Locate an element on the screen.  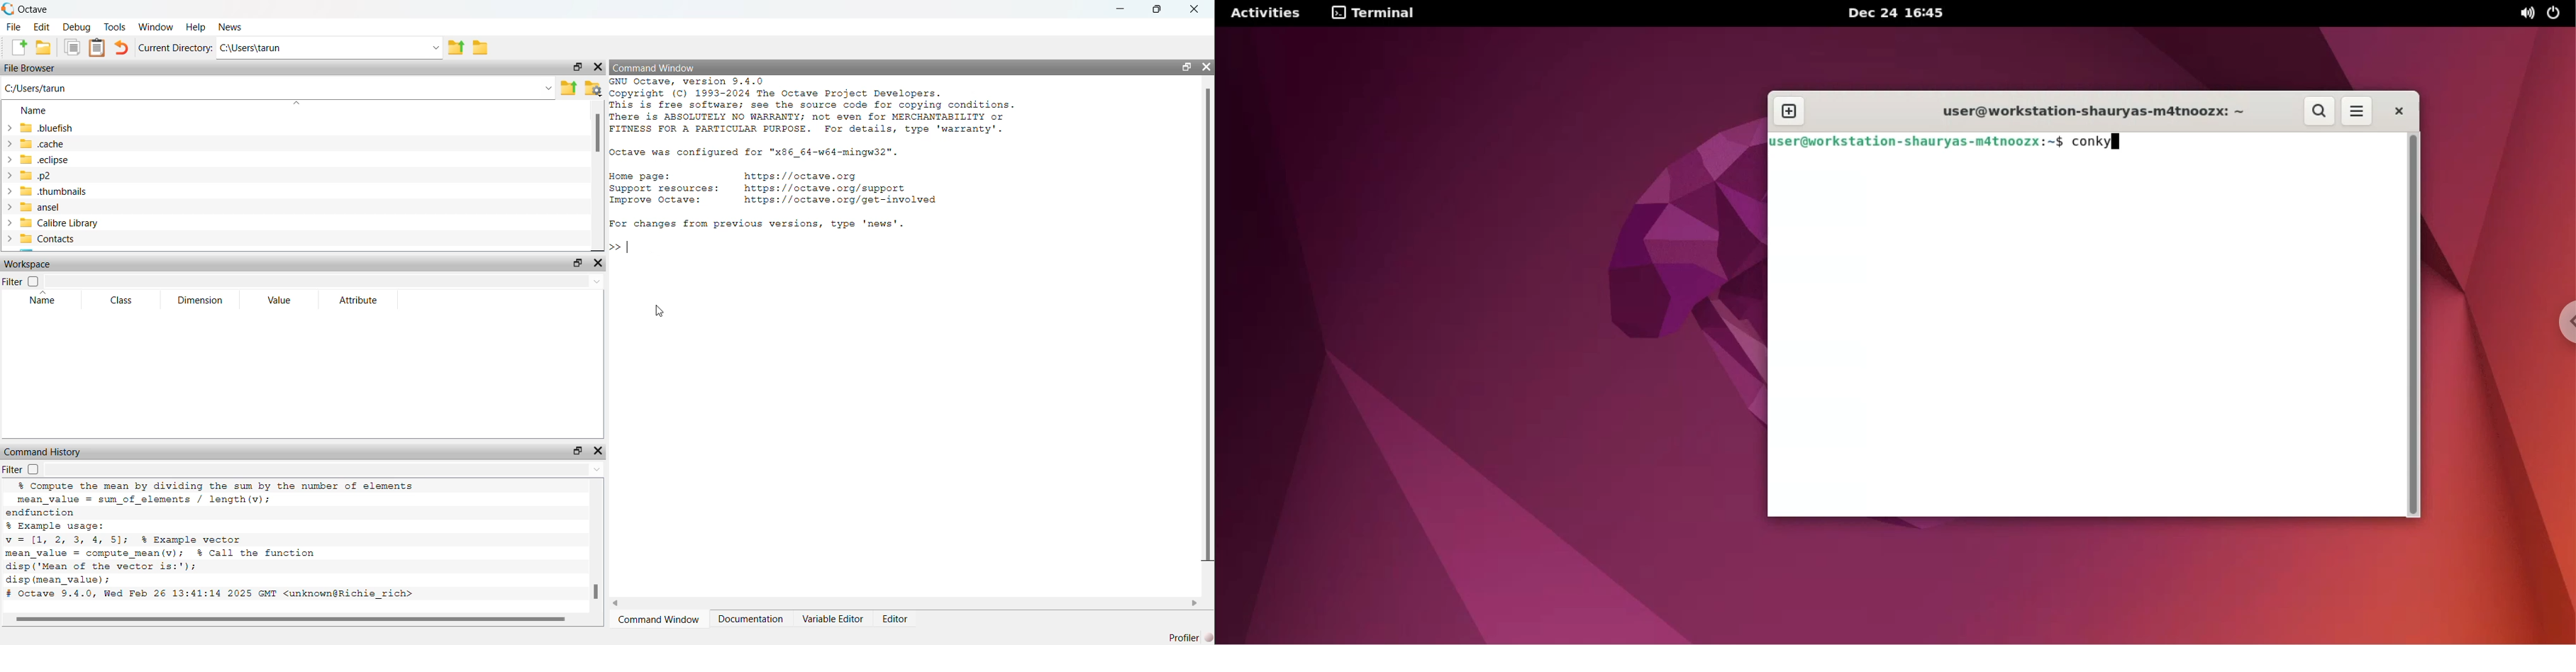
file is located at coordinates (15, 27).